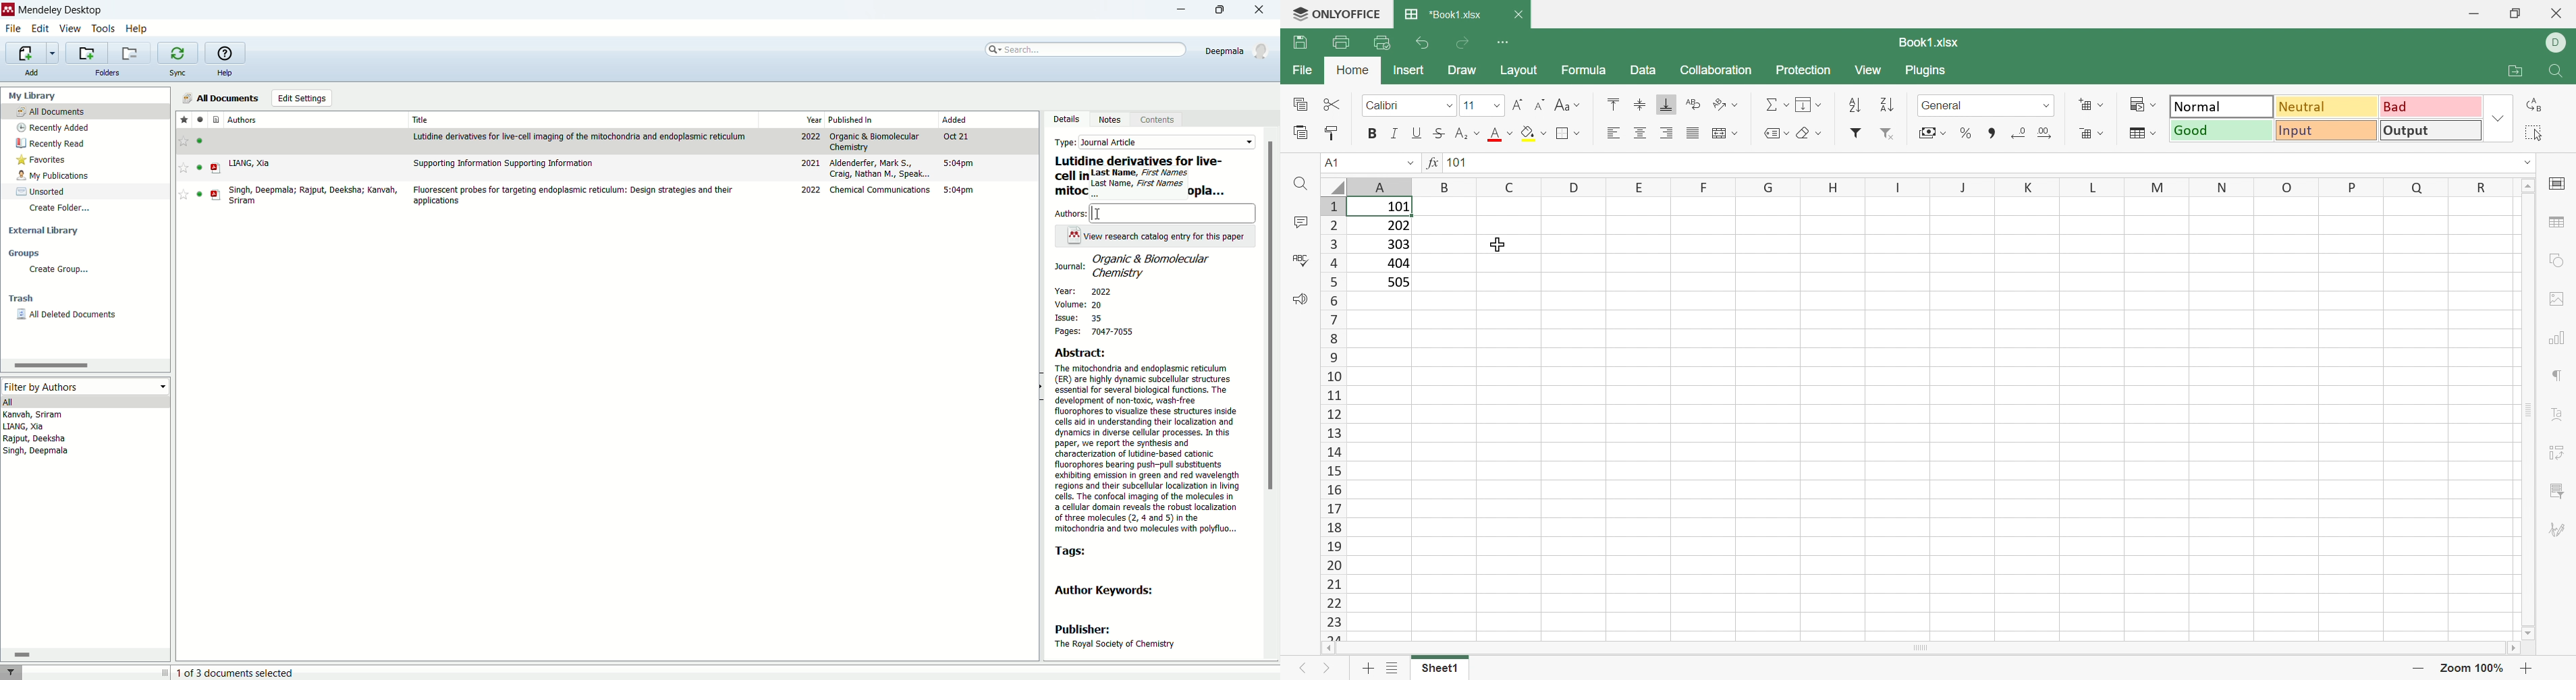 This screenshot has width=2576, height=700. I want to click on *Book1.xlsx, so click(1444, 16).